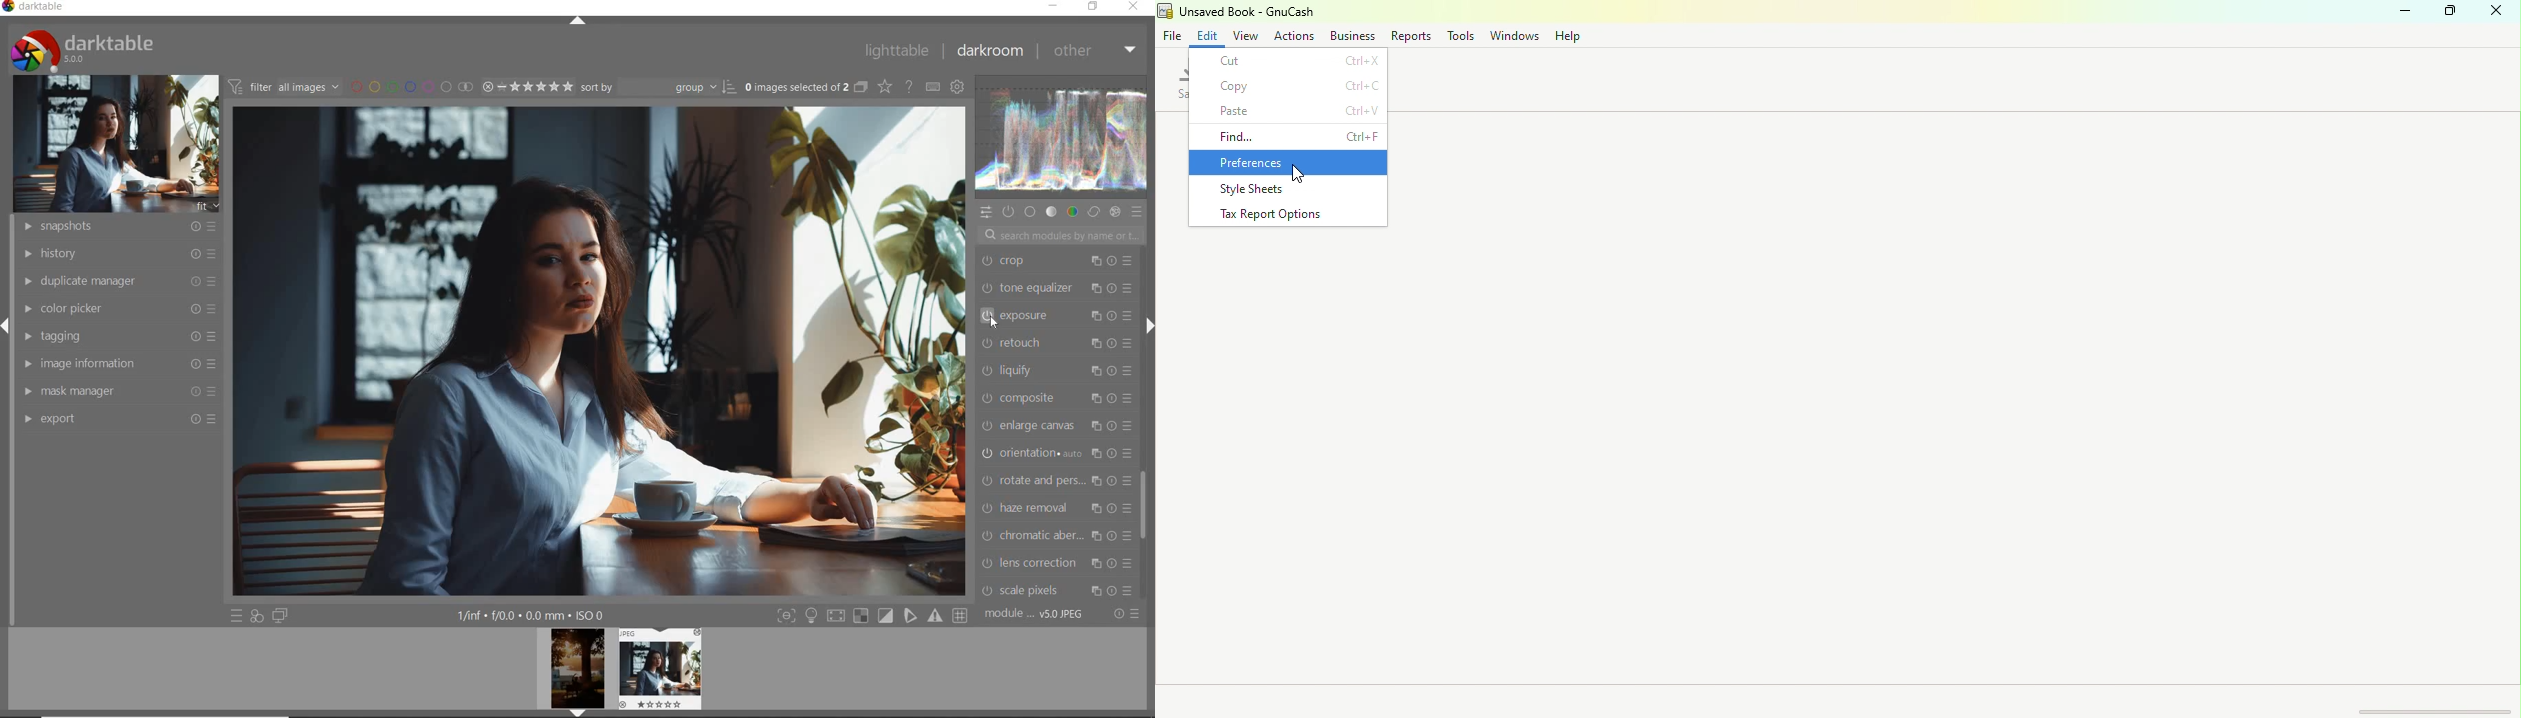 Image resolution: width=2548 pixels, height=728 pixels. Describe the element at coordinates (257, 616) in the screenshot. I see `QUICK ACCESS FOR APPLYING ANY OF YOUR STYLES` at that location.